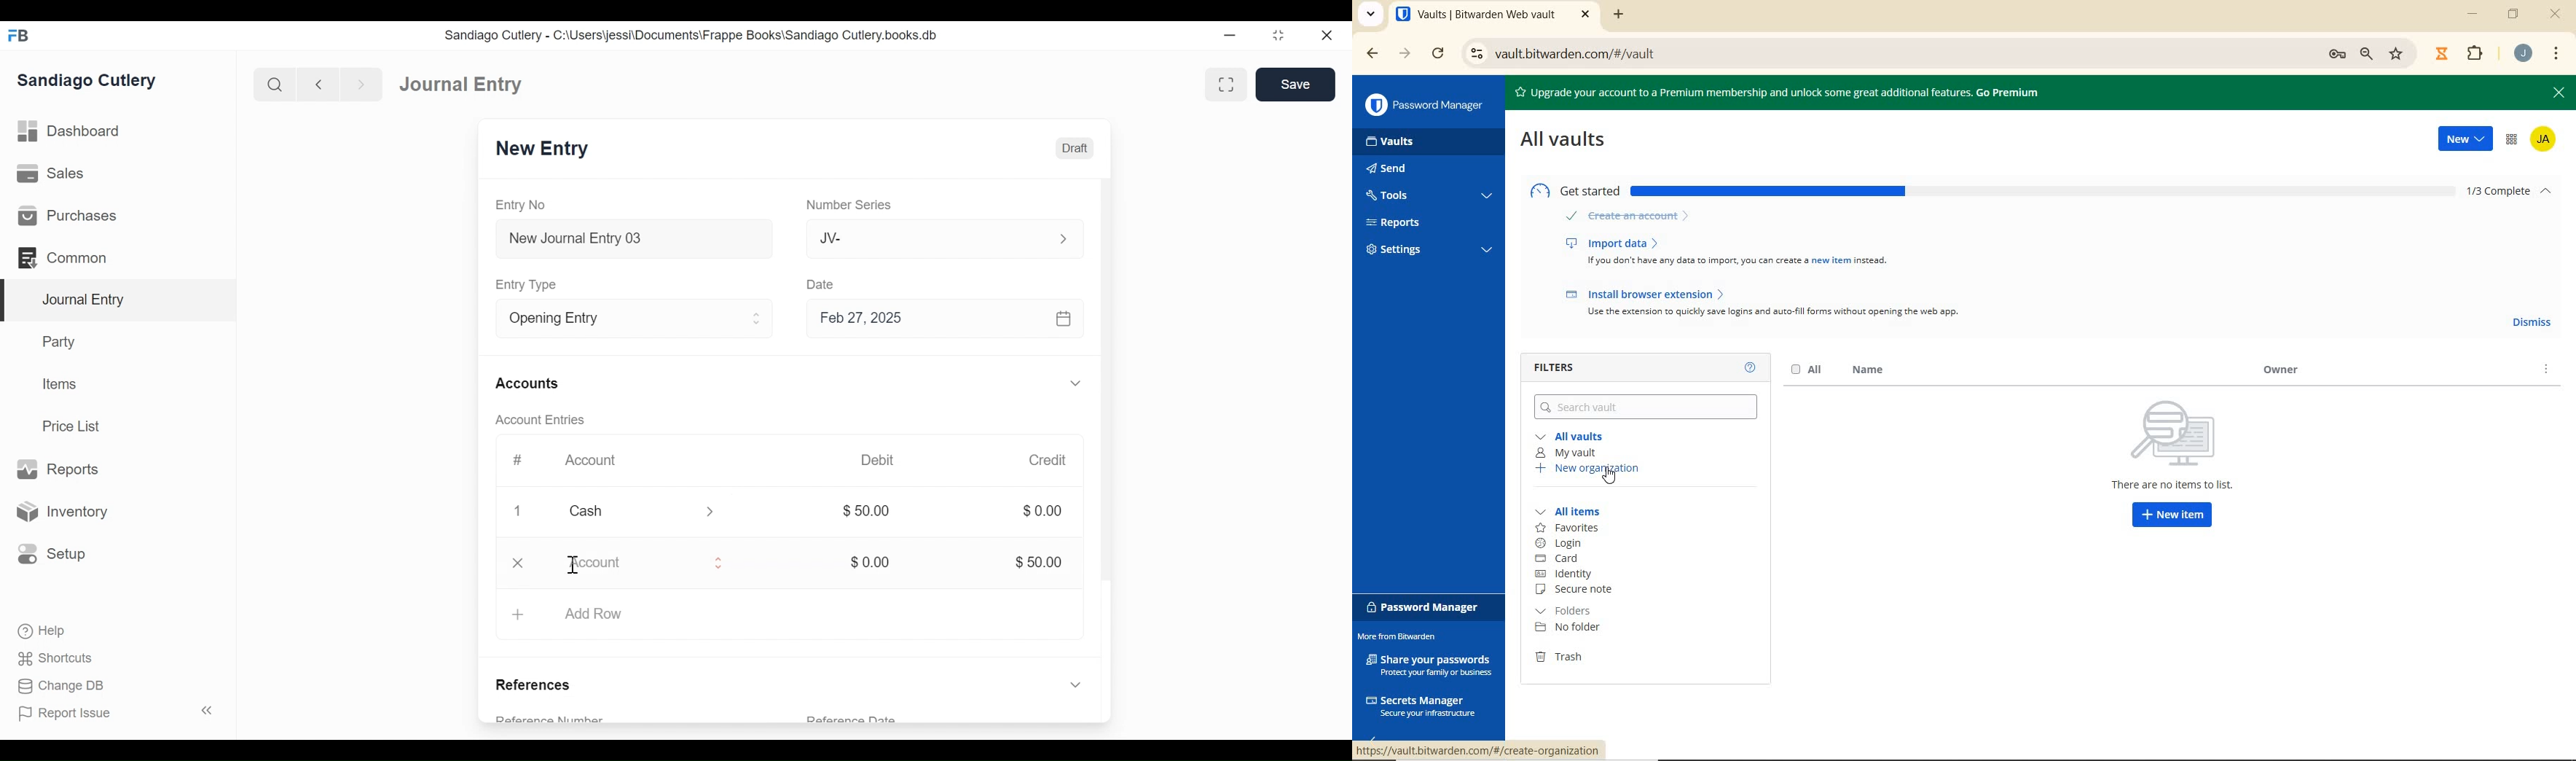 Image resolution: width=2576 pixels, height=784 pixels. What do you see at coordinates (847, 206) in the screenshot?
I see `Number Series` at bounding box center [847, 206].